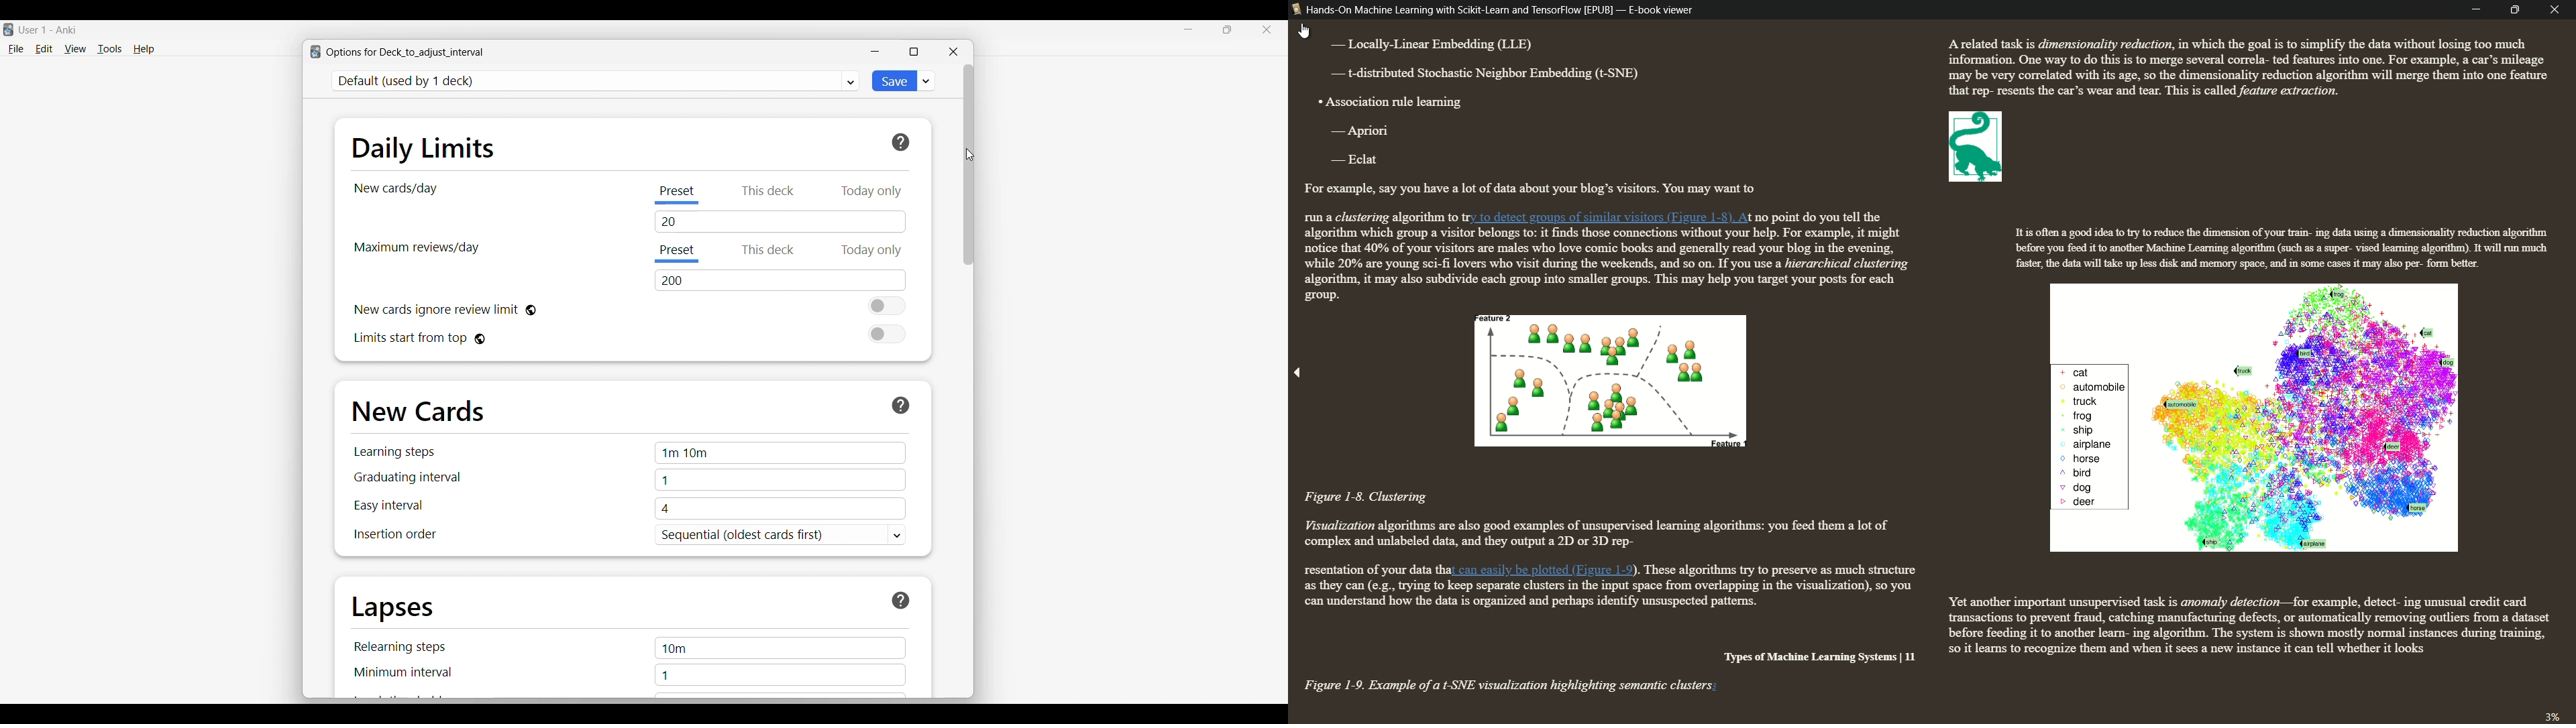 Image resolution: width=2576 pixels, height=728 pixels. What do you see at coordinates (1296, 12) in the screenshot?
I see `e-book viewer icon` at bounding box center [1296, 12].